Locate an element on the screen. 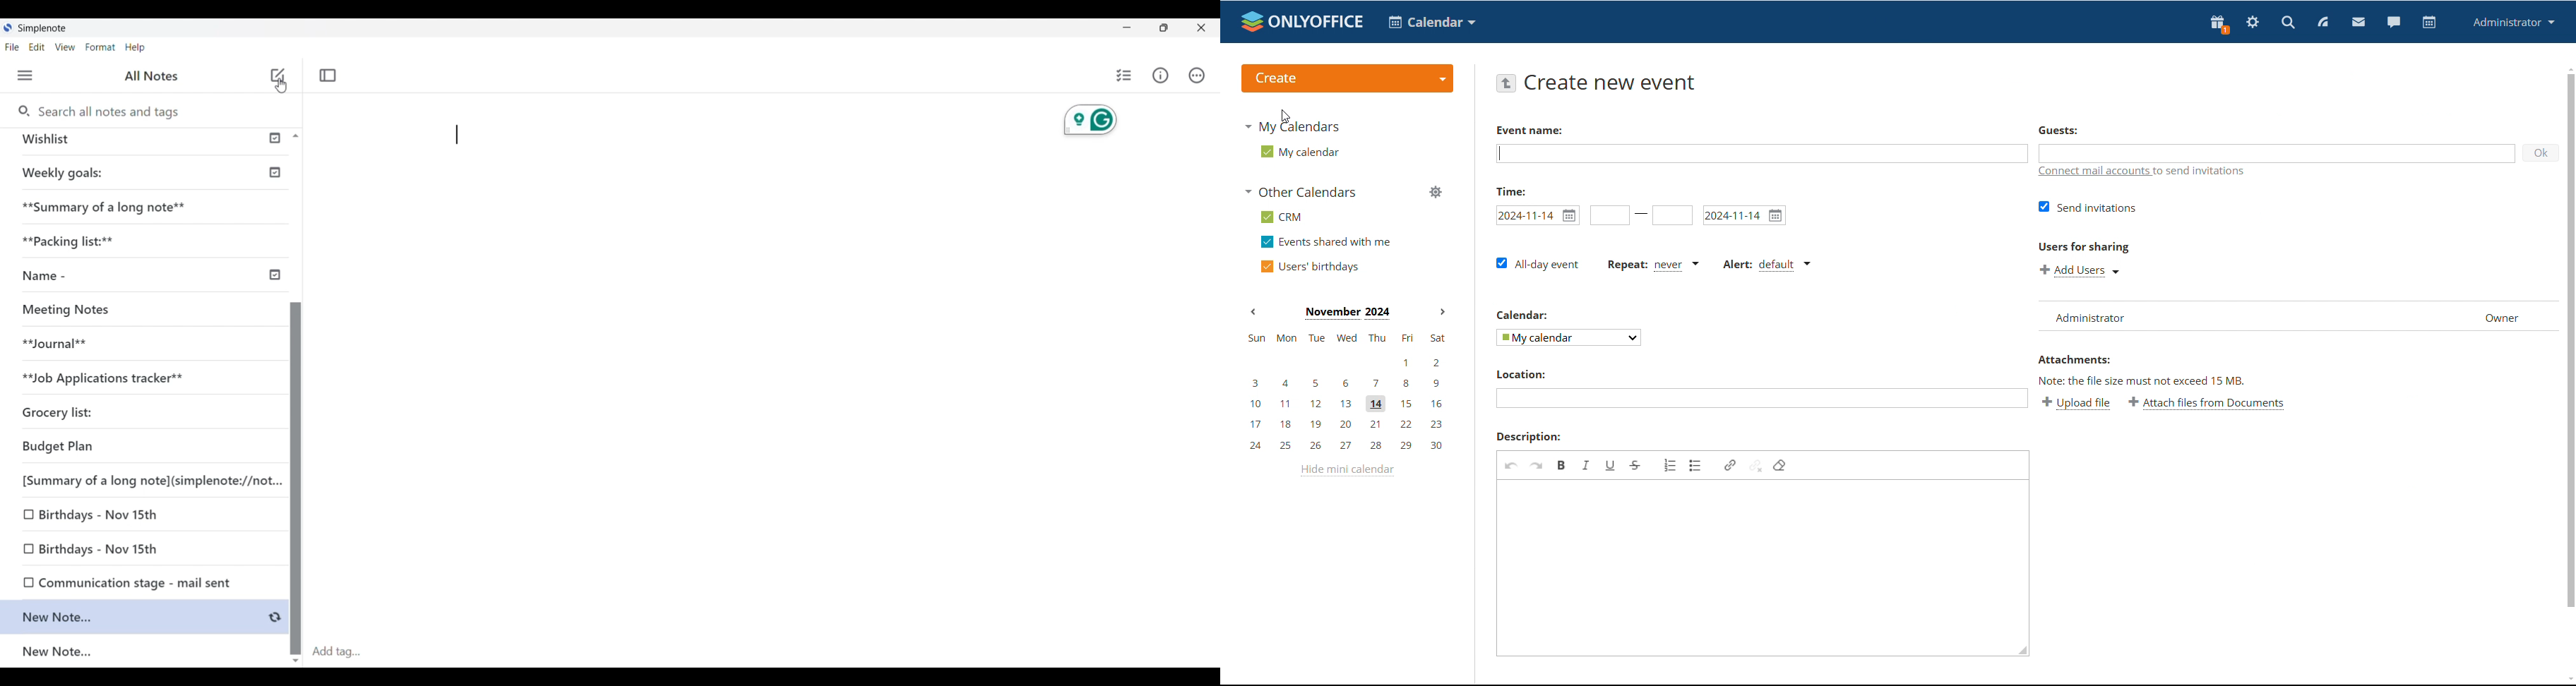 The image size is (2576, 700). Name - is located at coordinates (51, 274).